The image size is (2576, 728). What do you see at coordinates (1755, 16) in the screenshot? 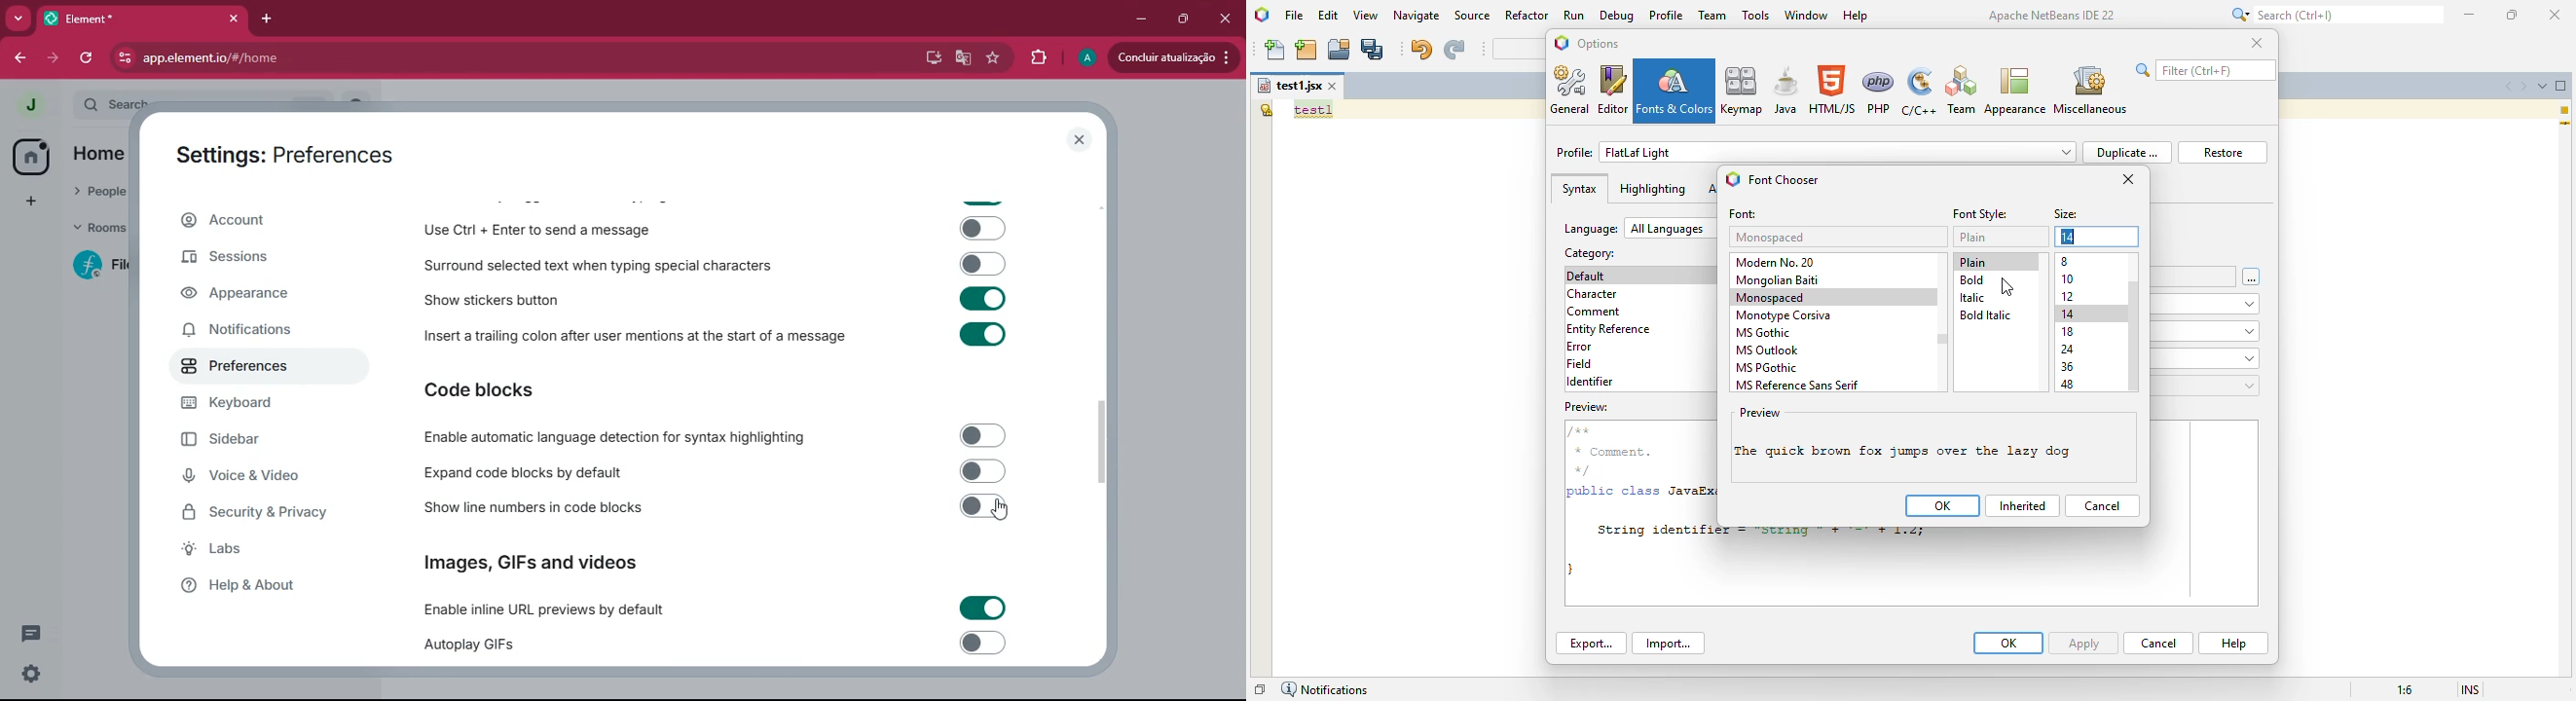
I see `tools` at bounding box center [1755, 16].